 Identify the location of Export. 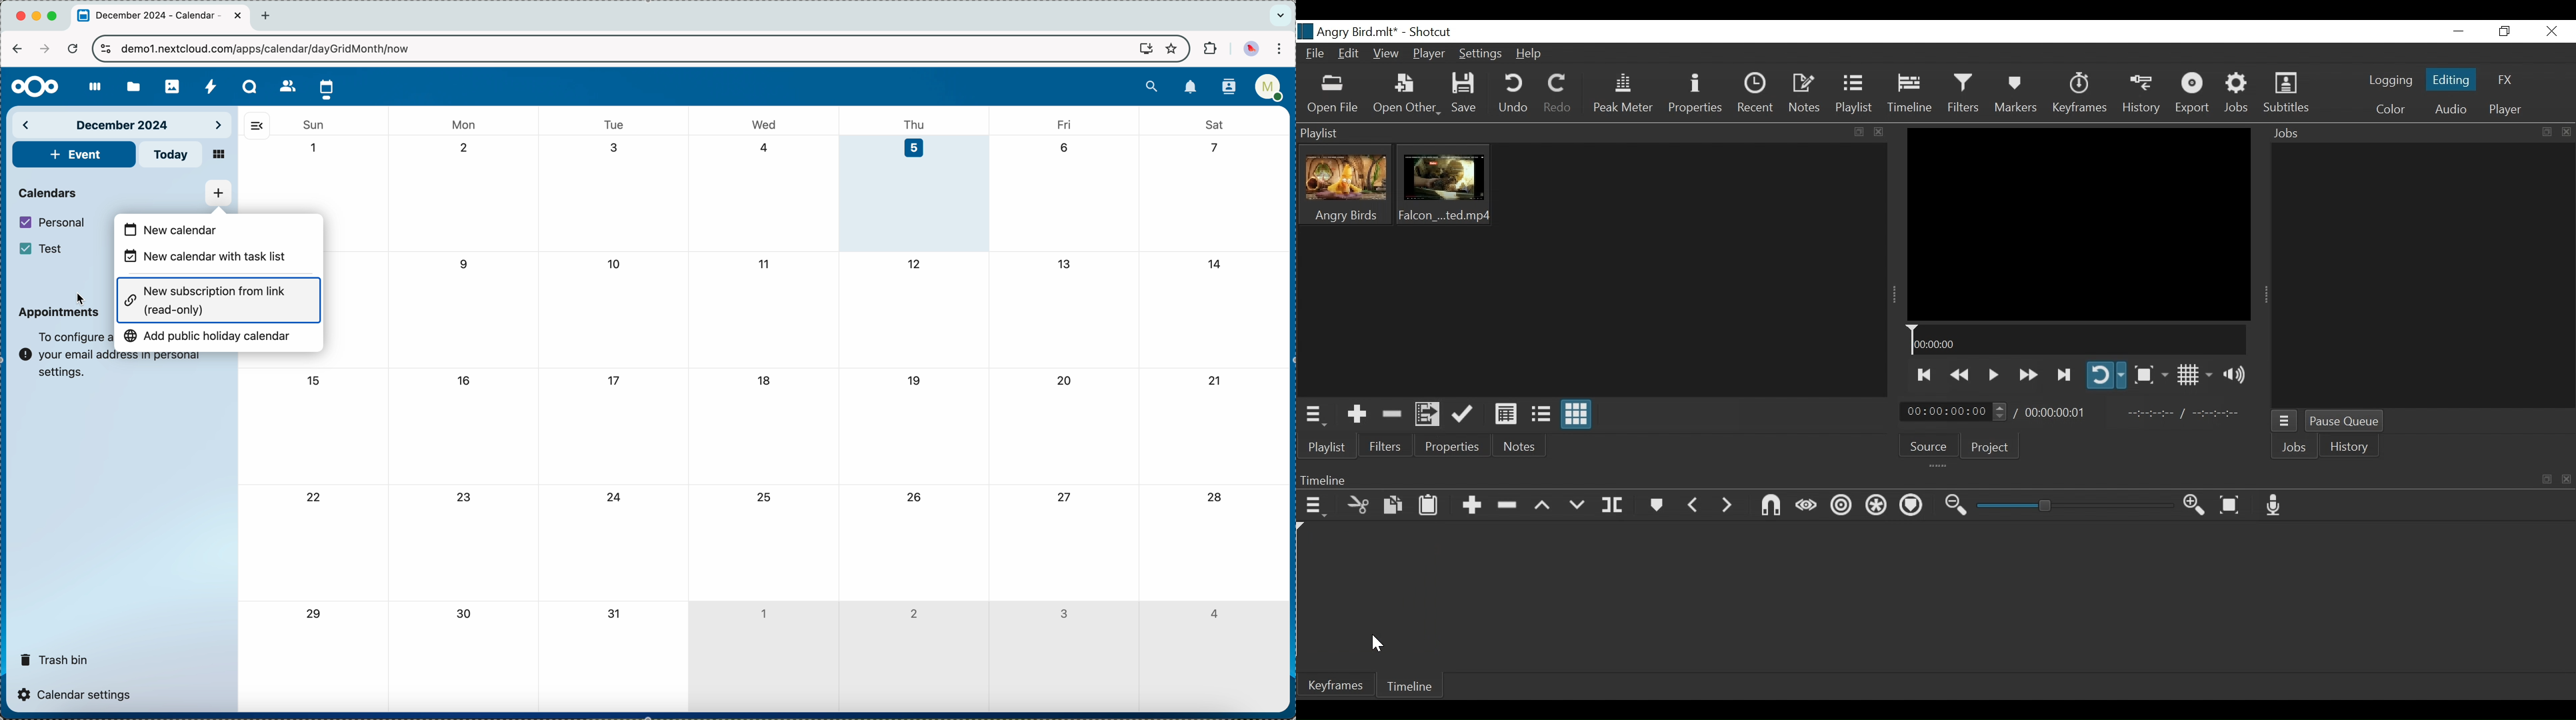
(2193, 94).